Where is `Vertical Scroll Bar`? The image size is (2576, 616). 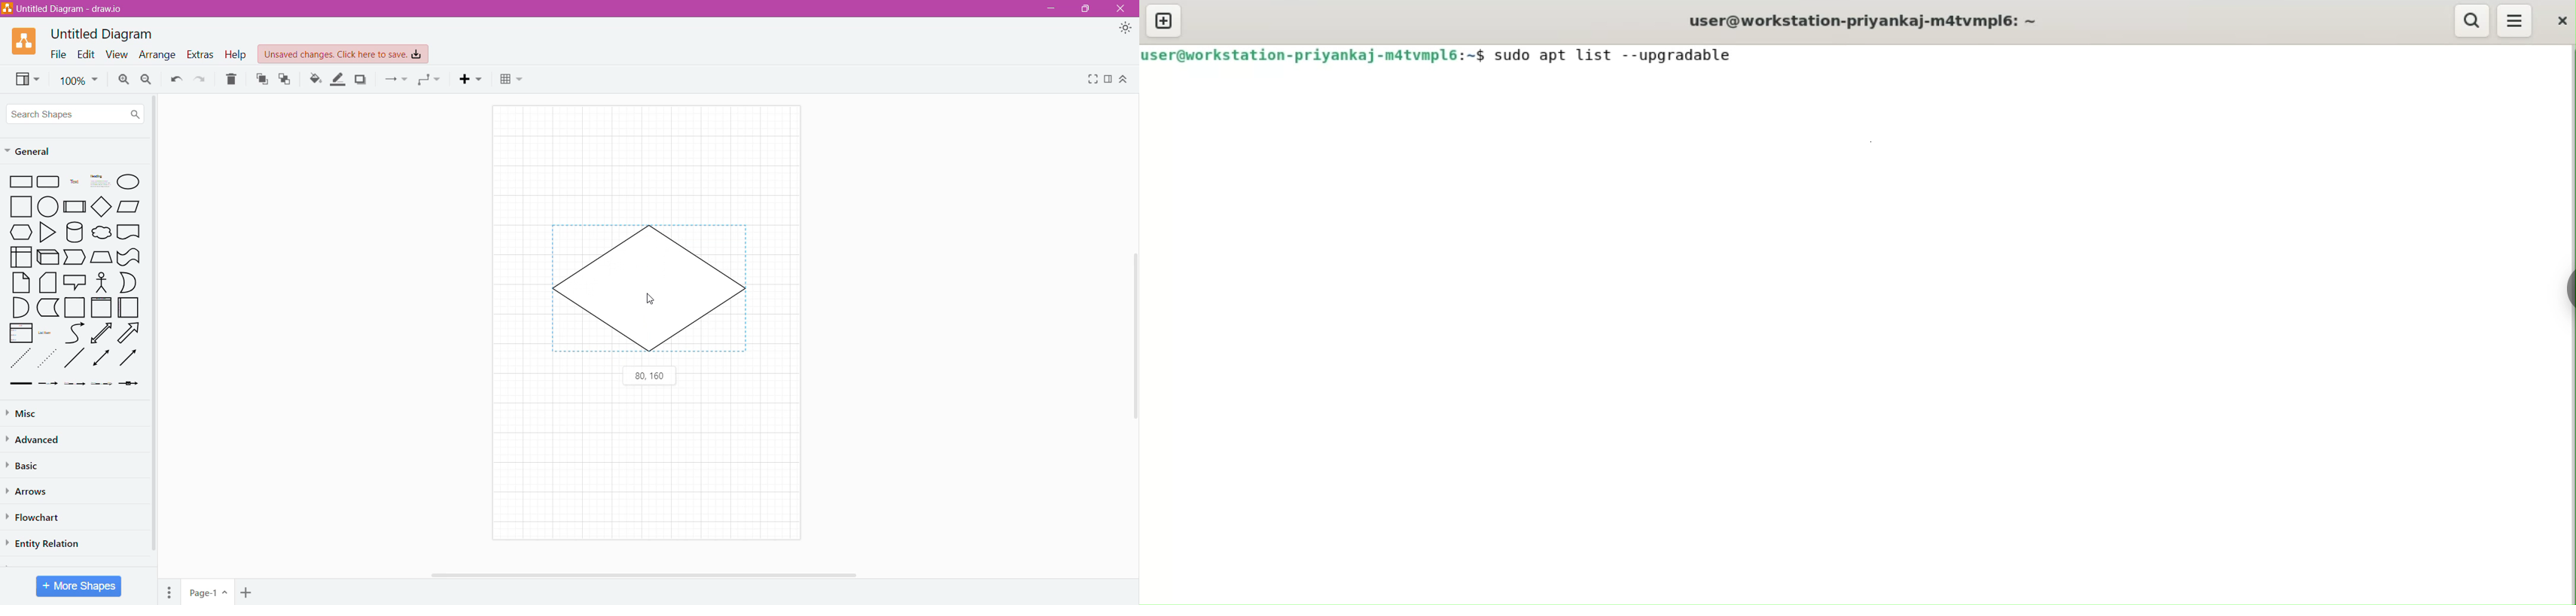 Vertical Scroll Bar is located at coordinates (154, 327).